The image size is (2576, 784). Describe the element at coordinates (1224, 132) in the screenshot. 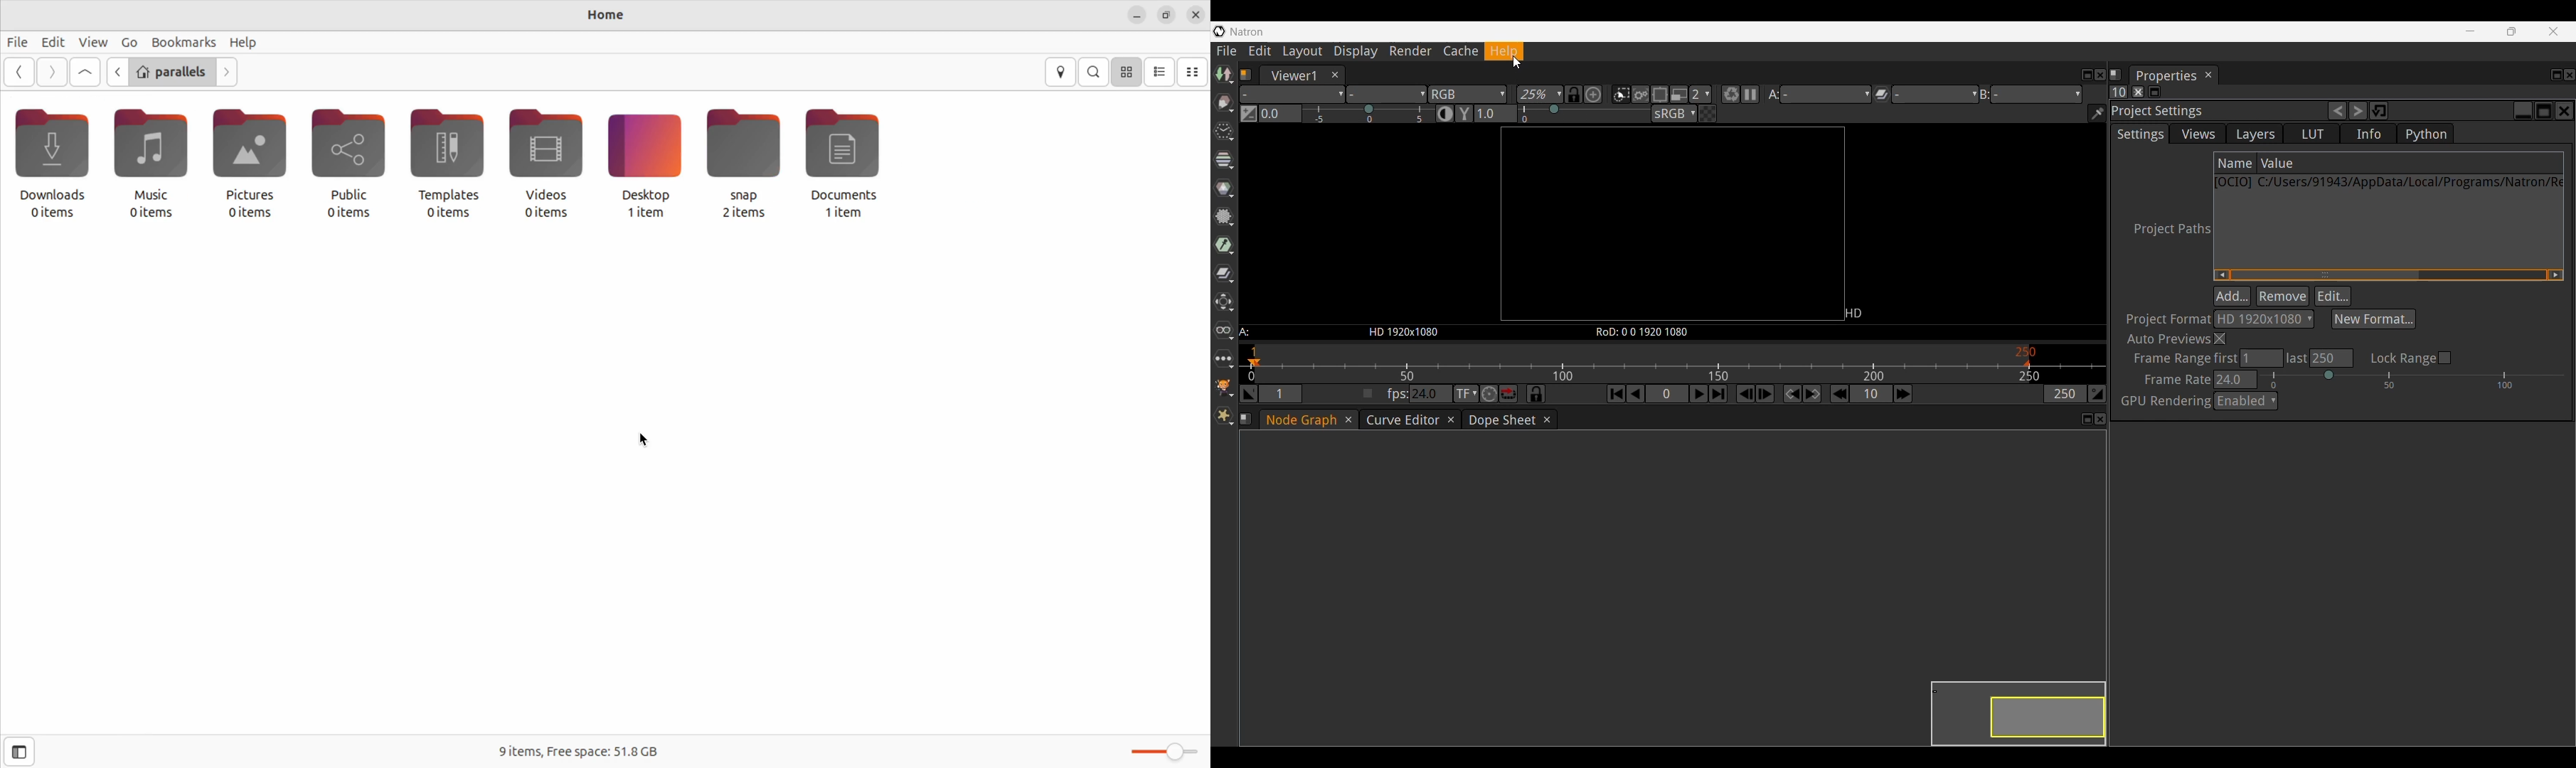

I see `Time options` at that location.